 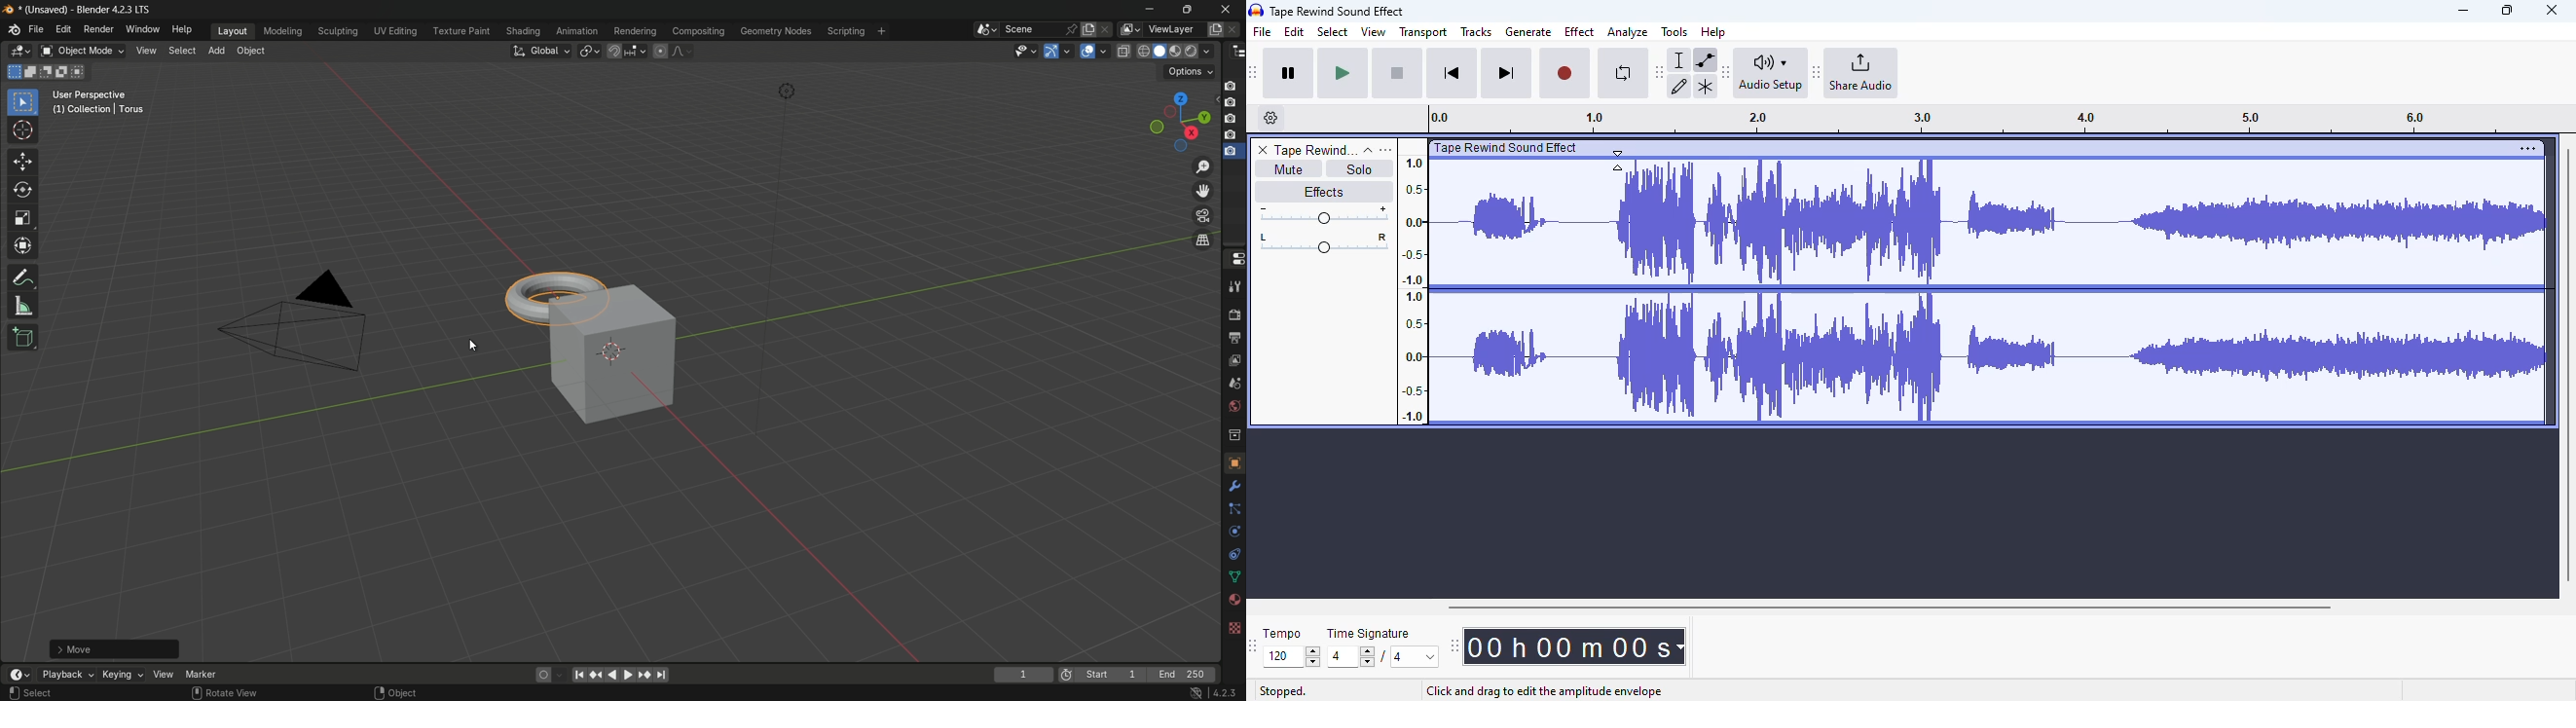 I want to click on Cursor, so click(x=1618, y=161).